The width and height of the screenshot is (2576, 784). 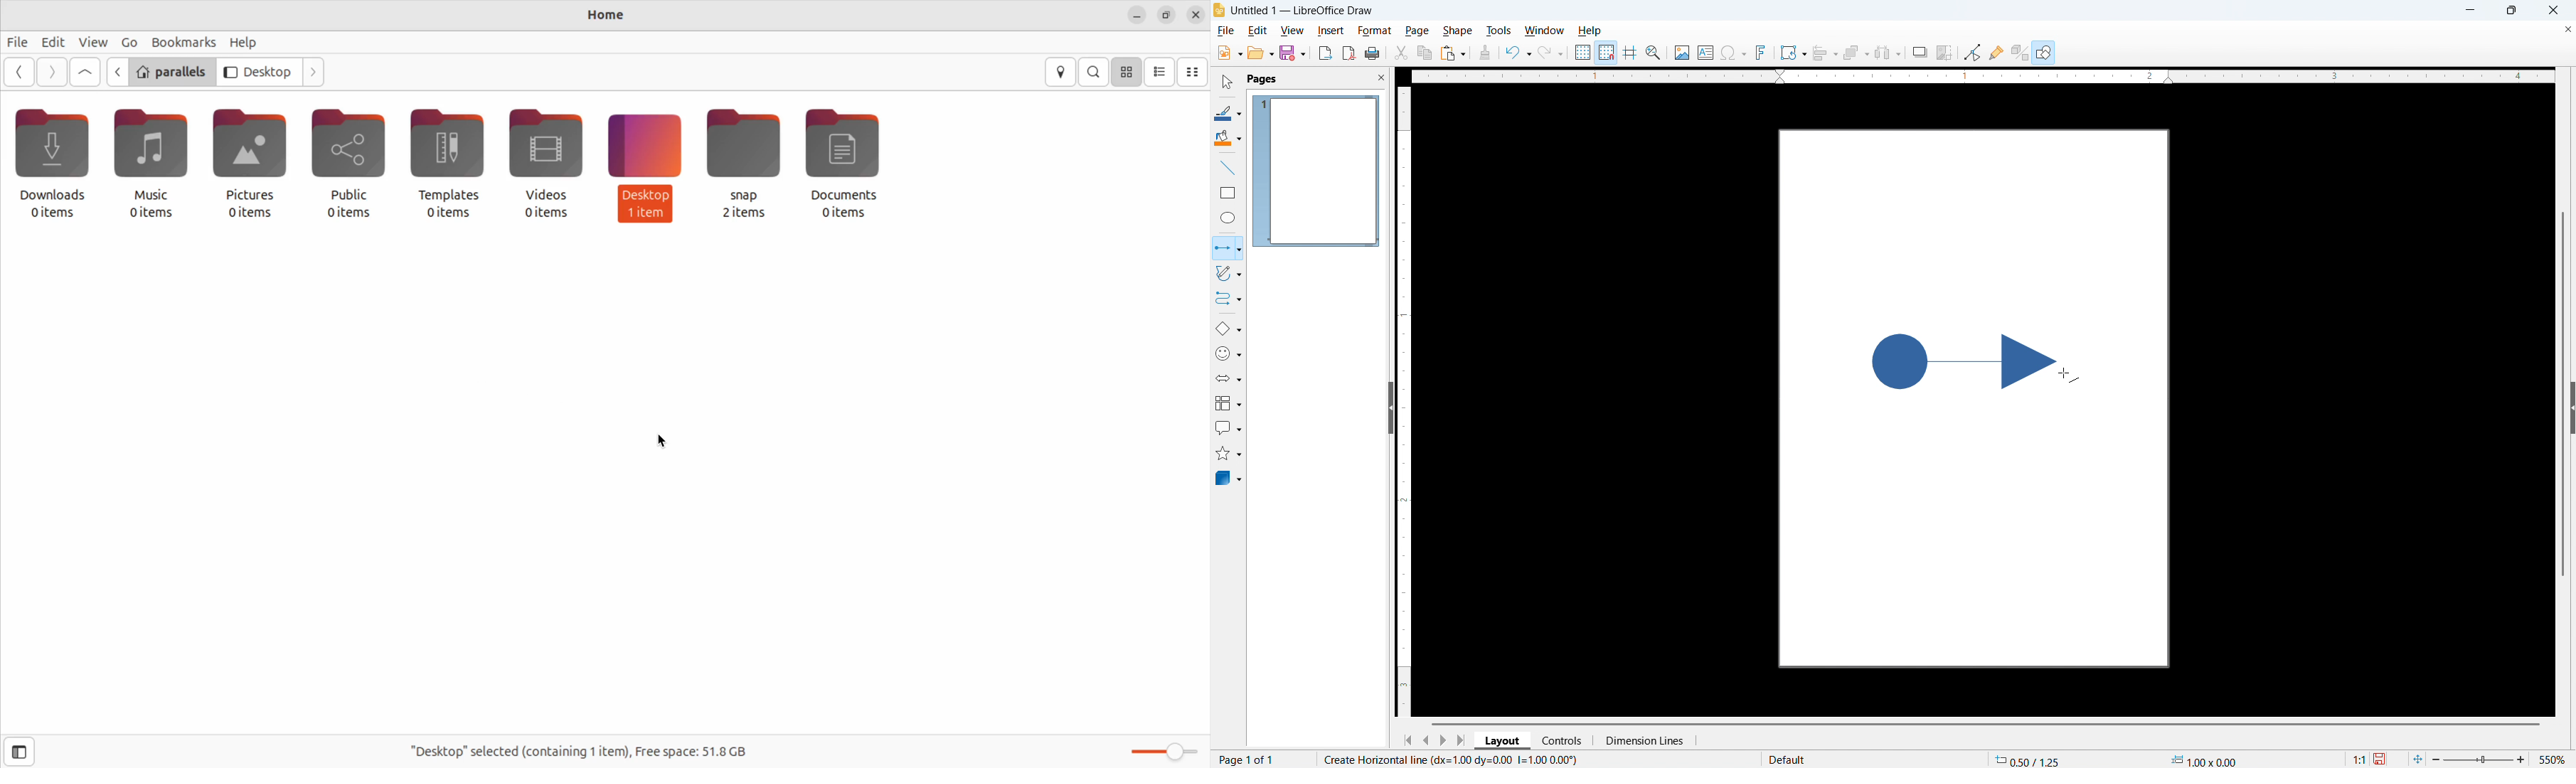 I want to click on documents 0 items, so click(x=862, y=167).